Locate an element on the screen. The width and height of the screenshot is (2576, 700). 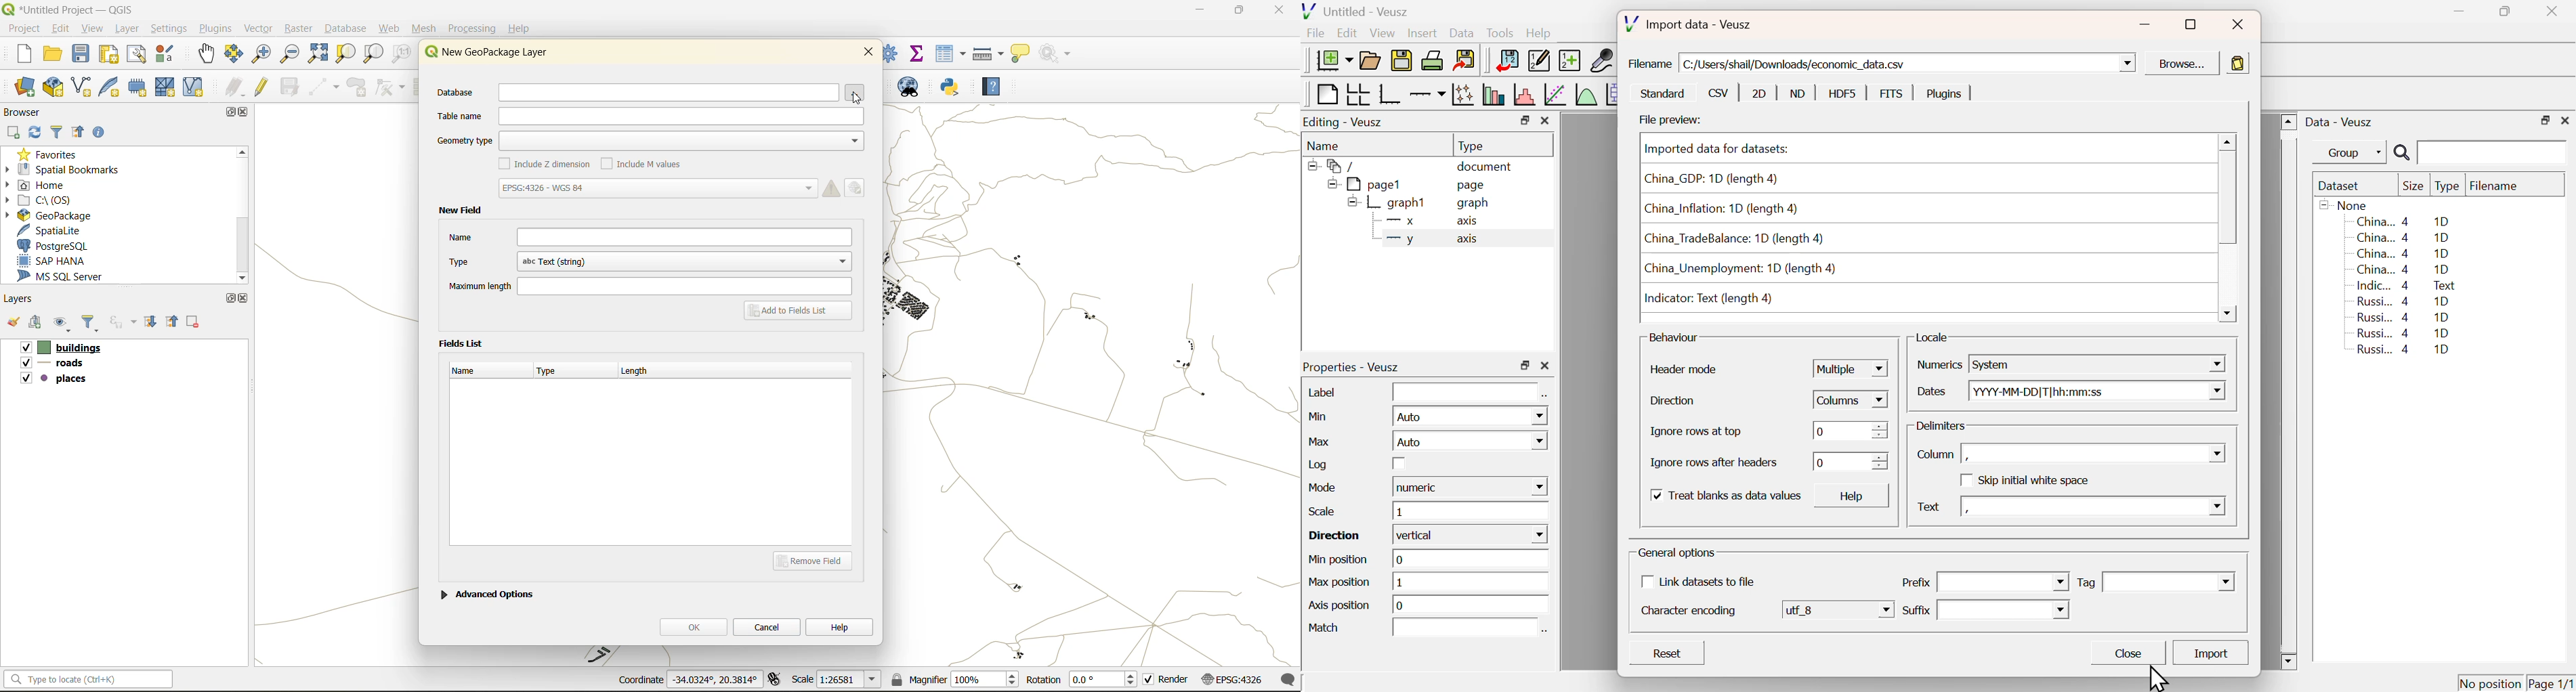
measure line is located at coordinates (990, 53).